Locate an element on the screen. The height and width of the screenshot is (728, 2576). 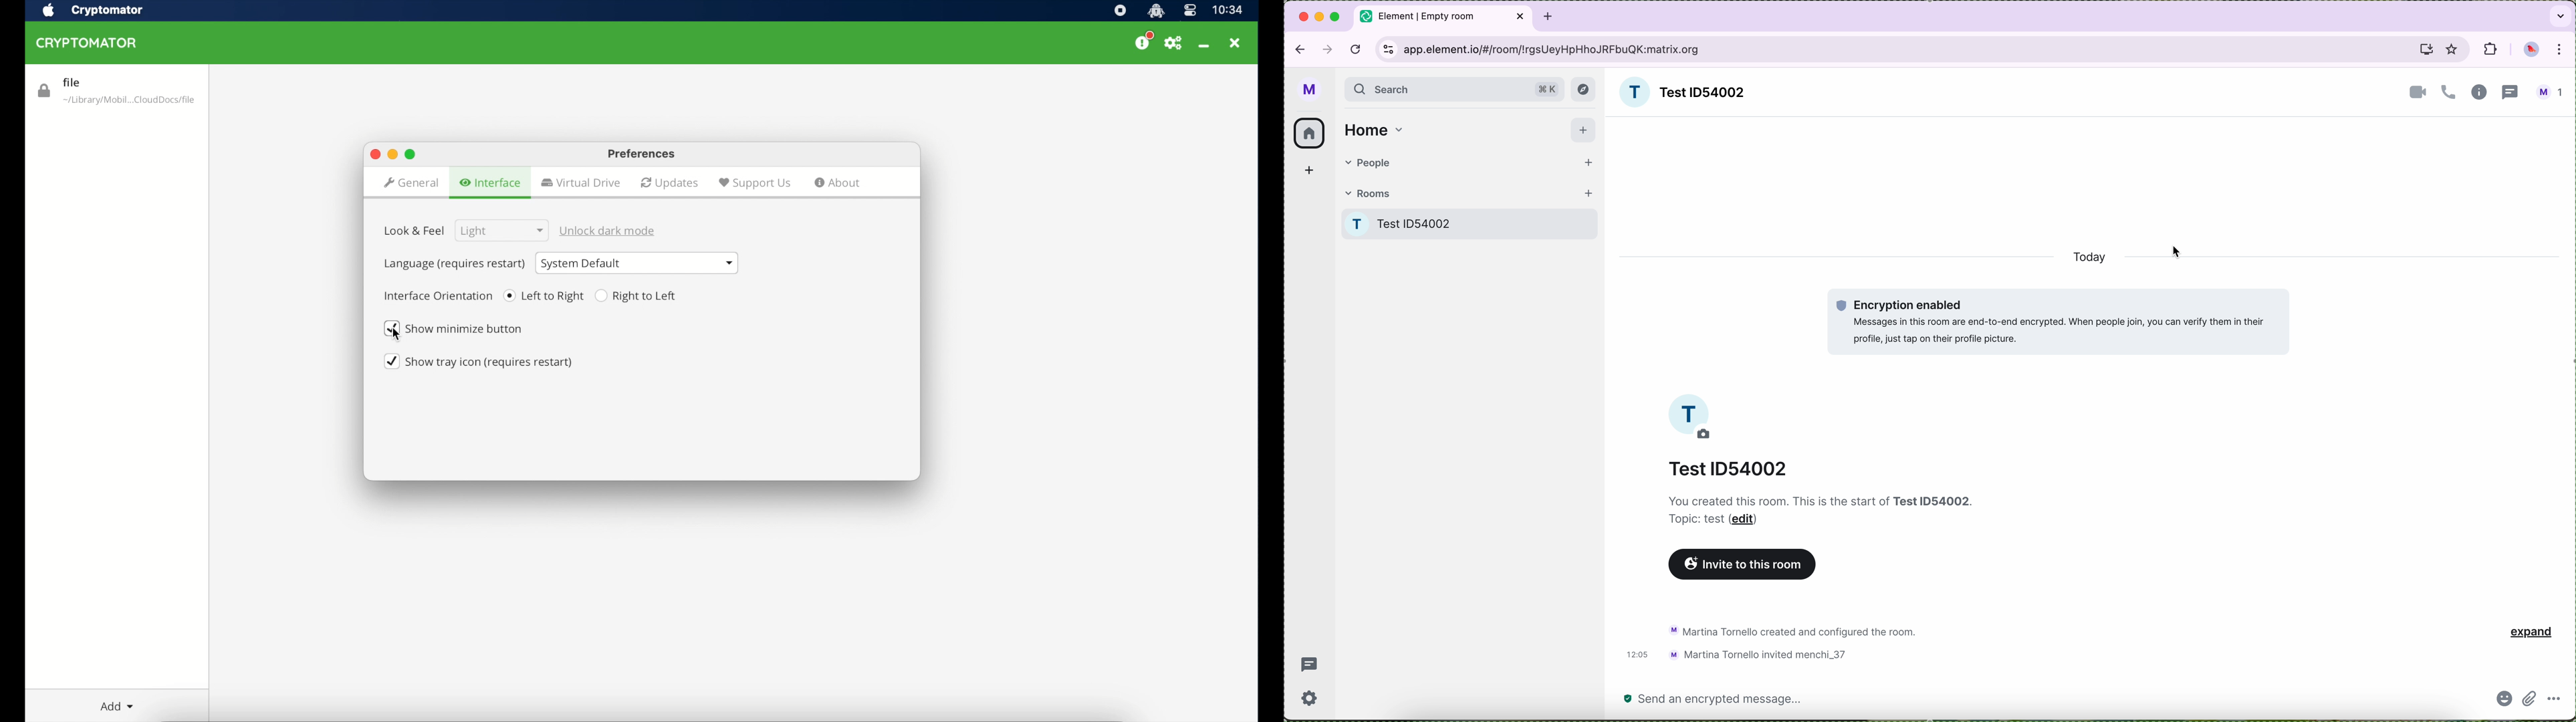
extensions is located at coordinates (2490, 50).